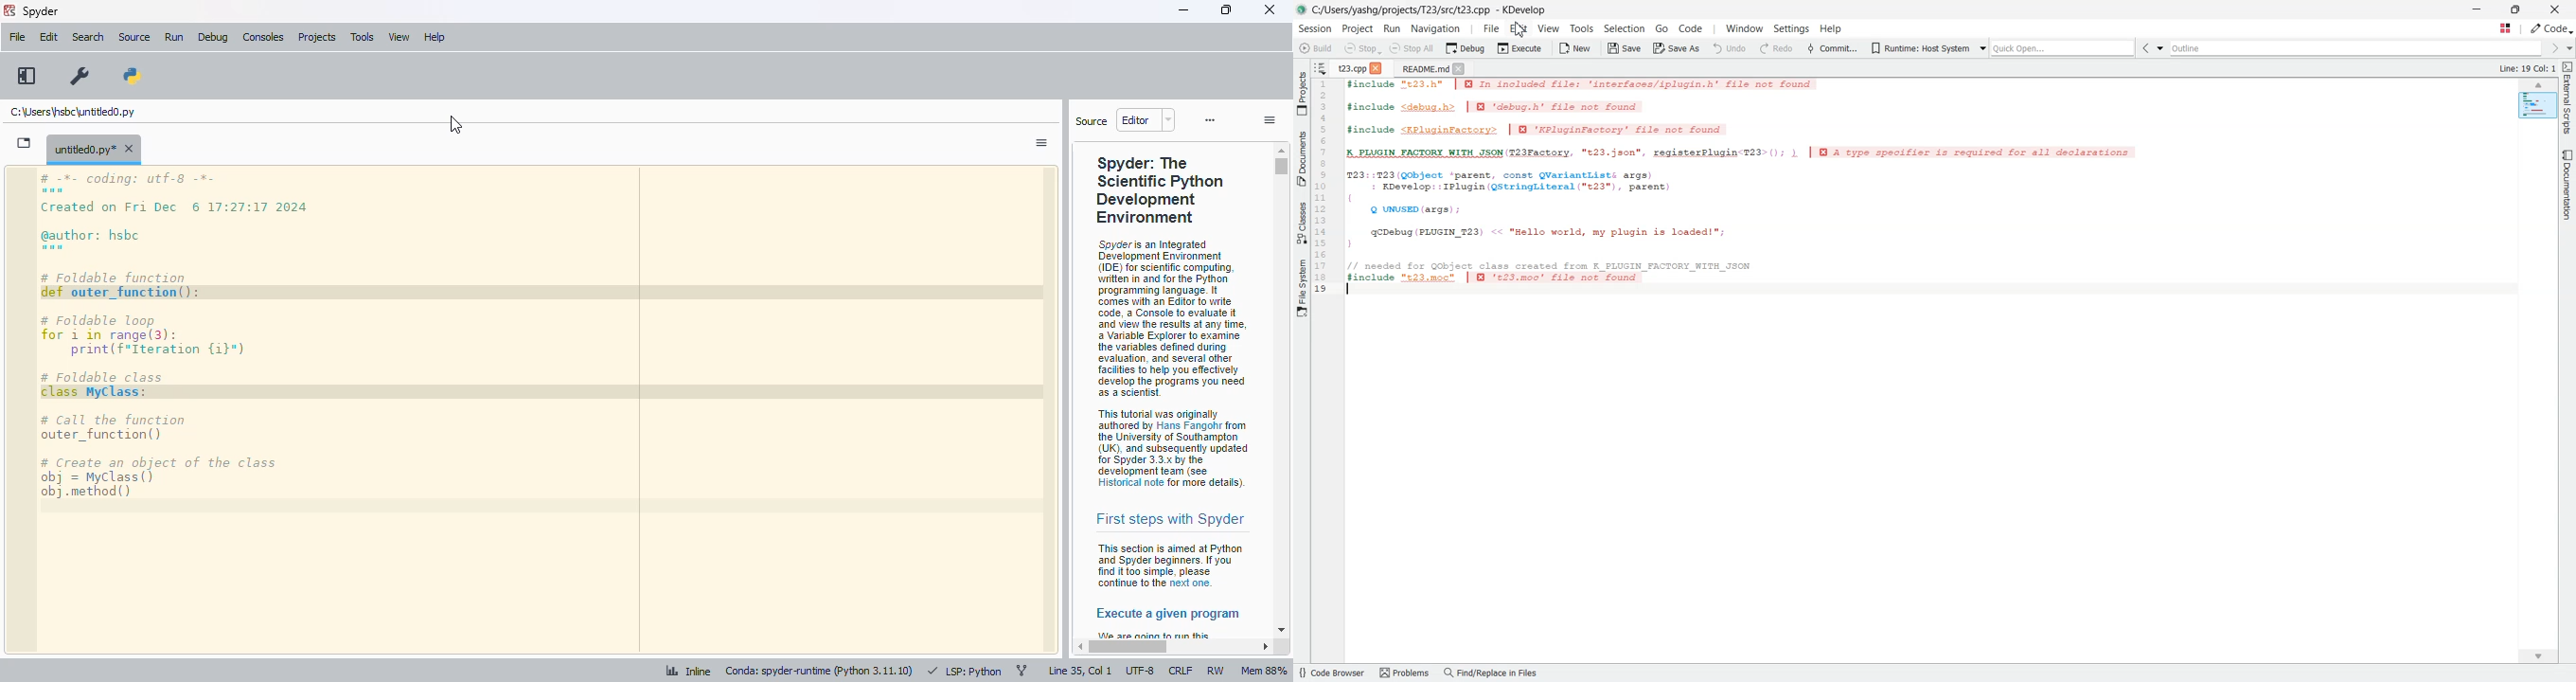 This screenshot has width=2576, height=700. I want to click on git branch, so click(1022, 672).